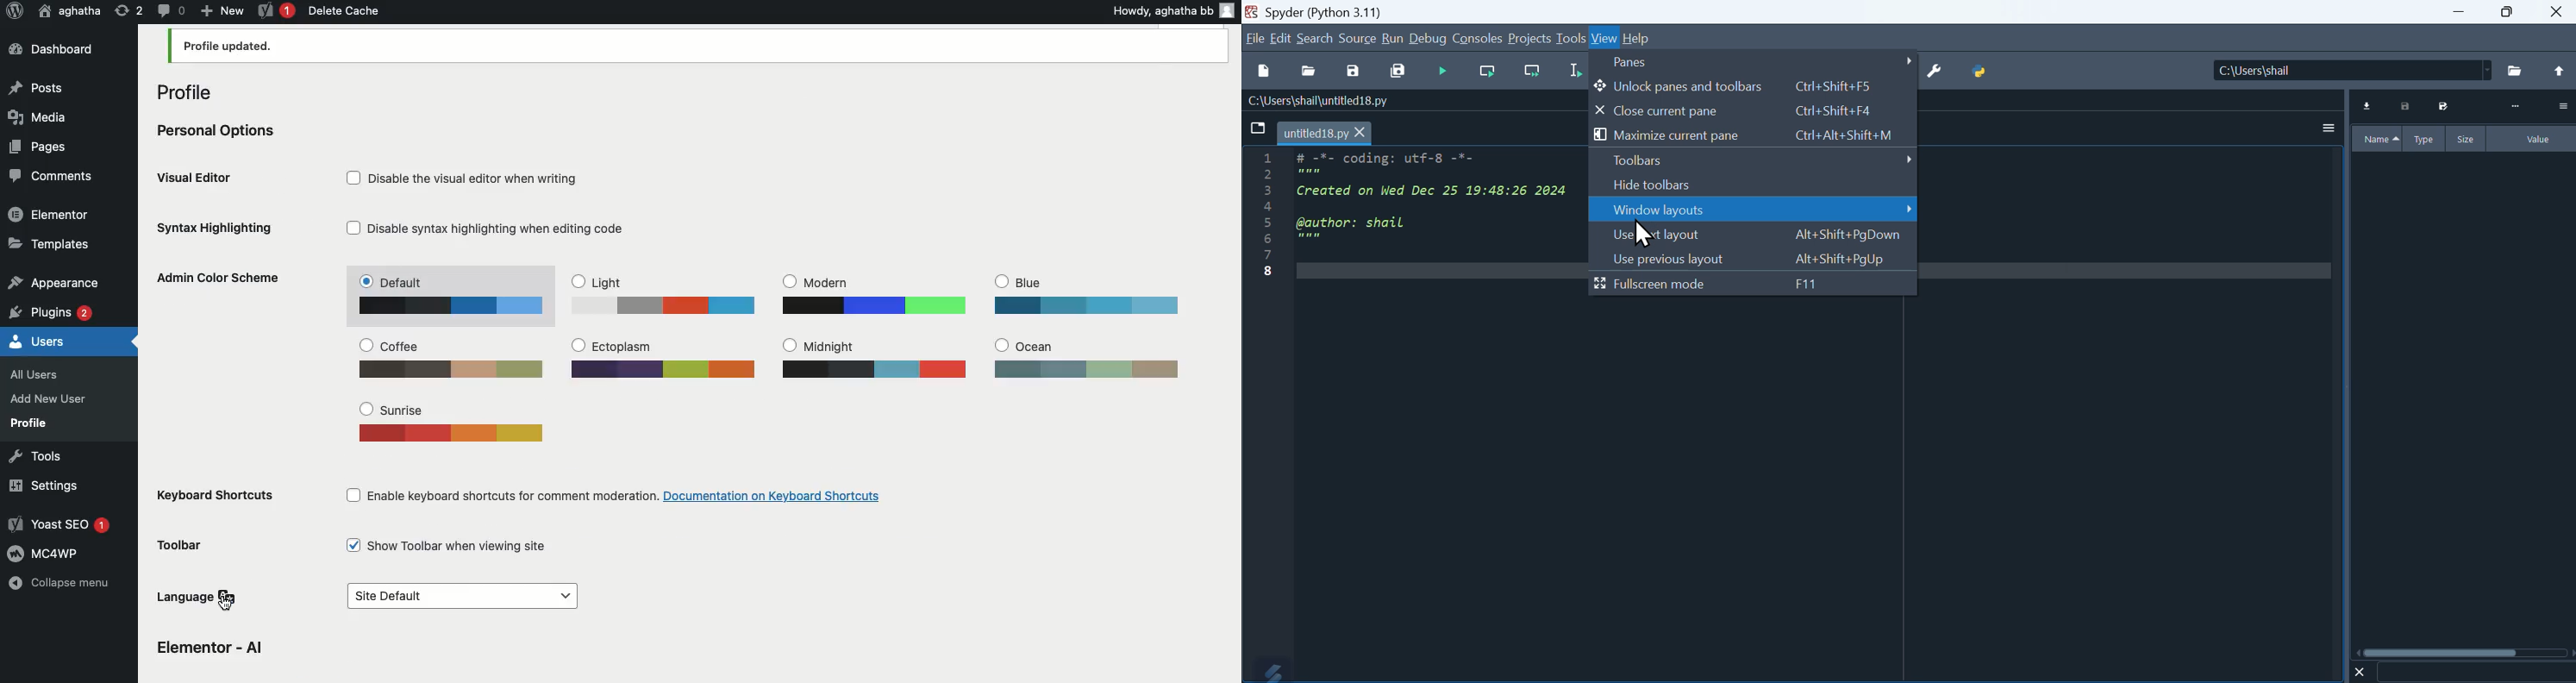 The image size is (2576, 700). What do you see at coordinates (1605, 39) in the screenshot?
I see `View` at bounding box center [1605, 39].